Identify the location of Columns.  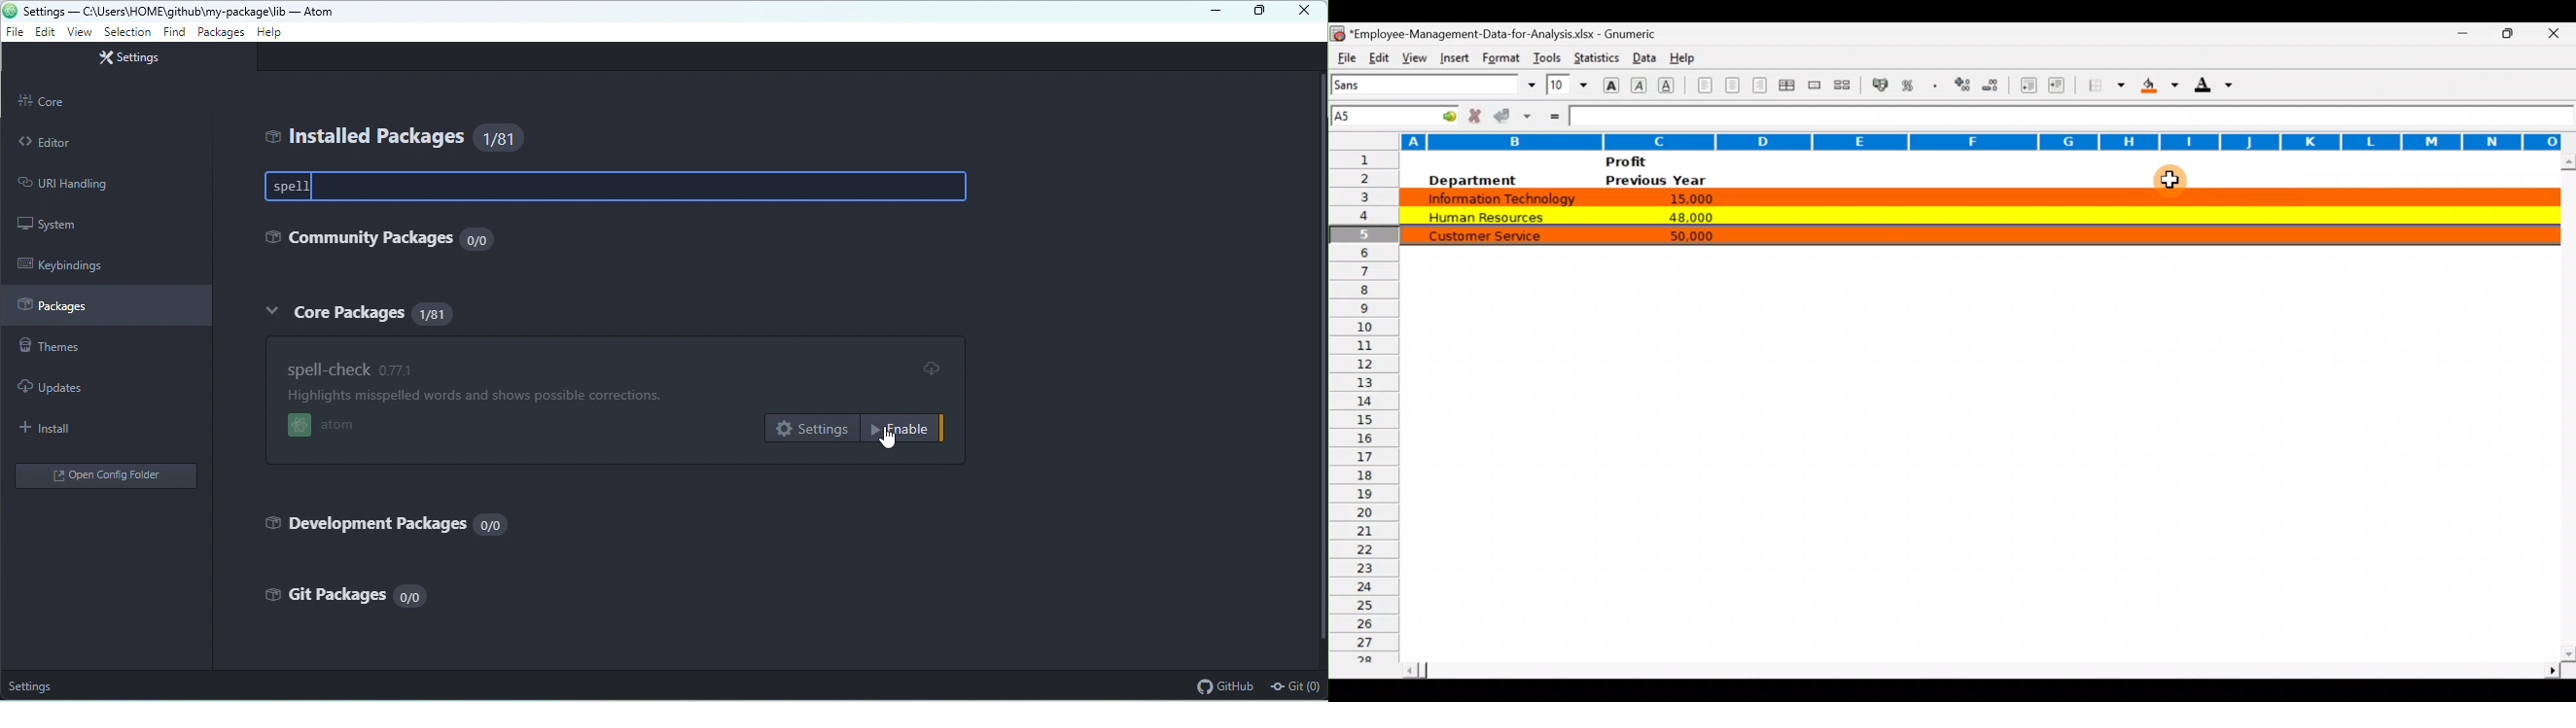
(1945, 140).